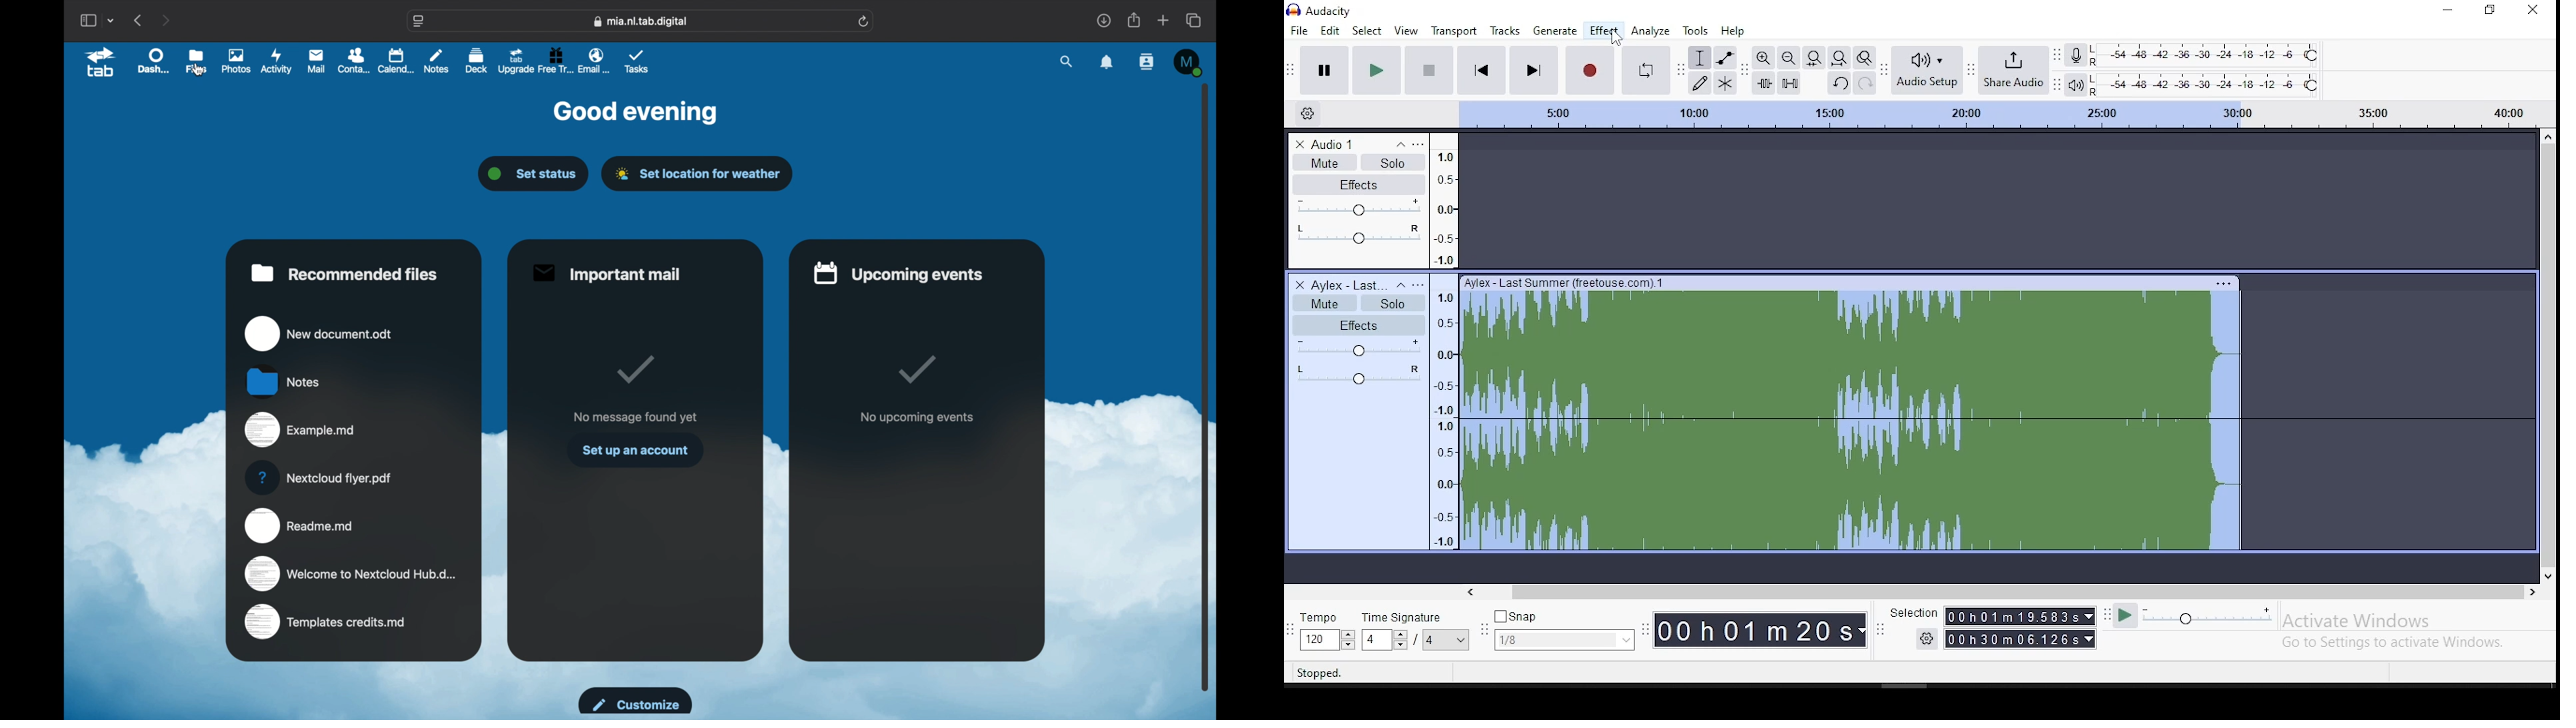 The image size is (2576, 728). I want to click on notes, so click(284, 380).